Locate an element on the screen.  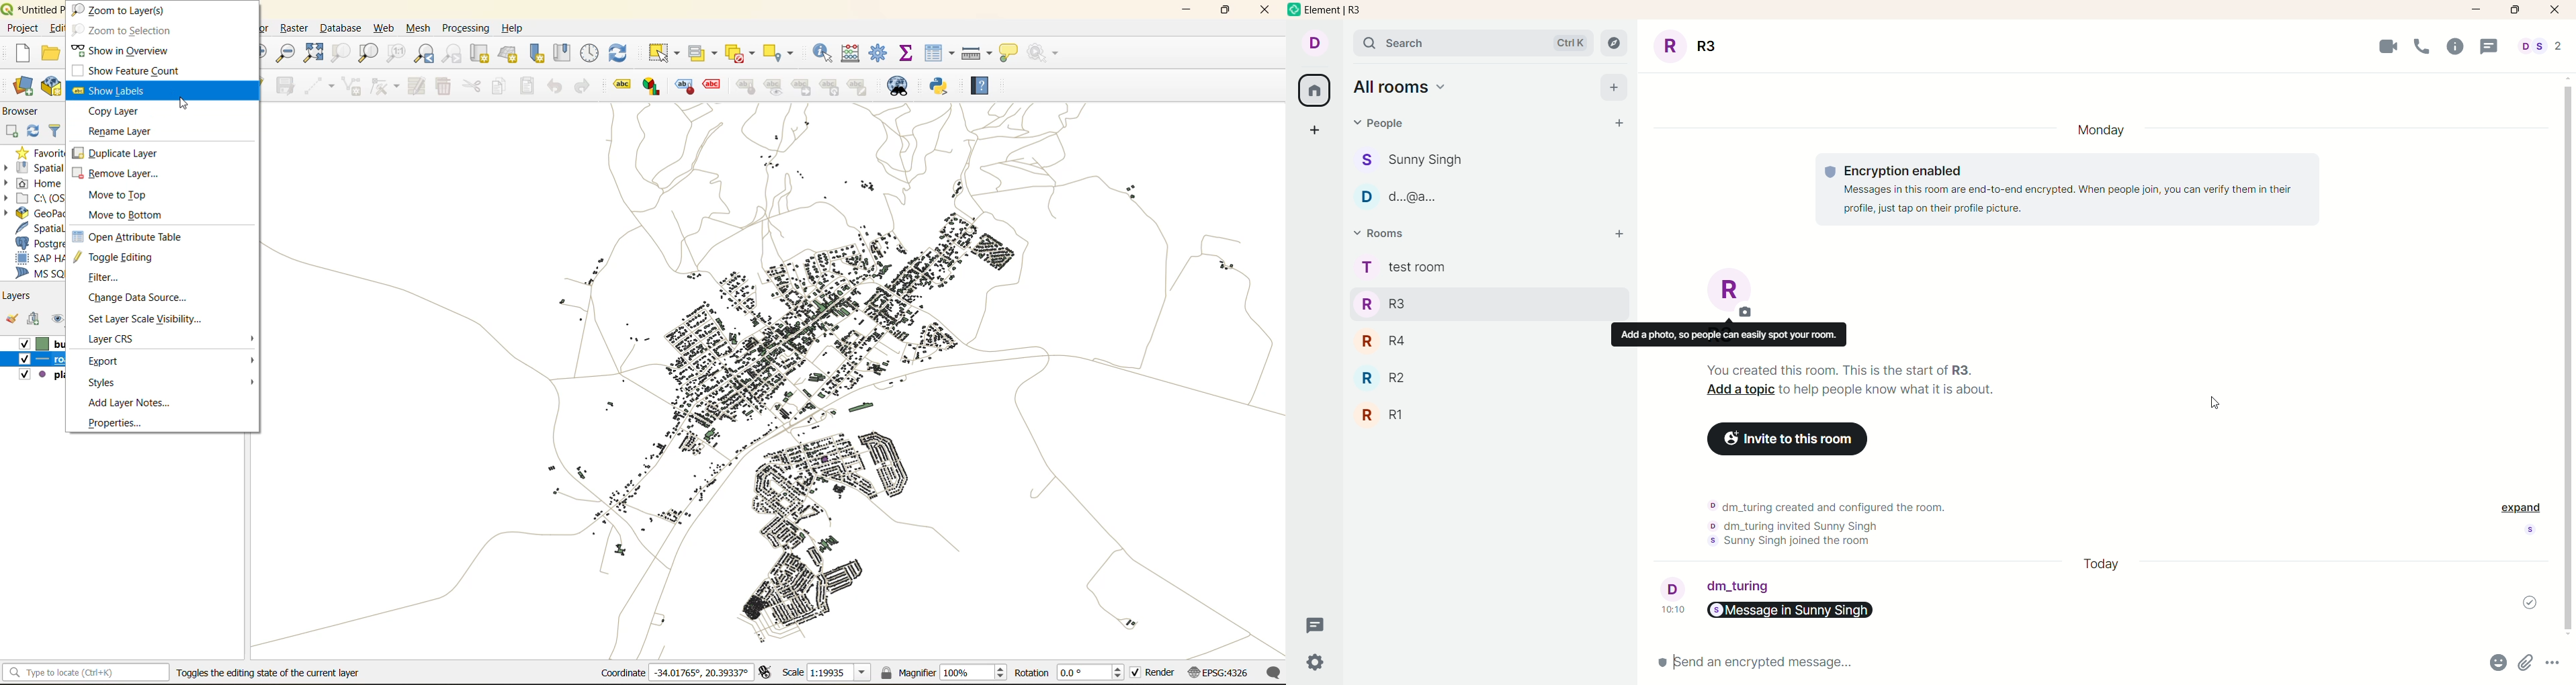
control panel  is located at coordinates (591, 55).